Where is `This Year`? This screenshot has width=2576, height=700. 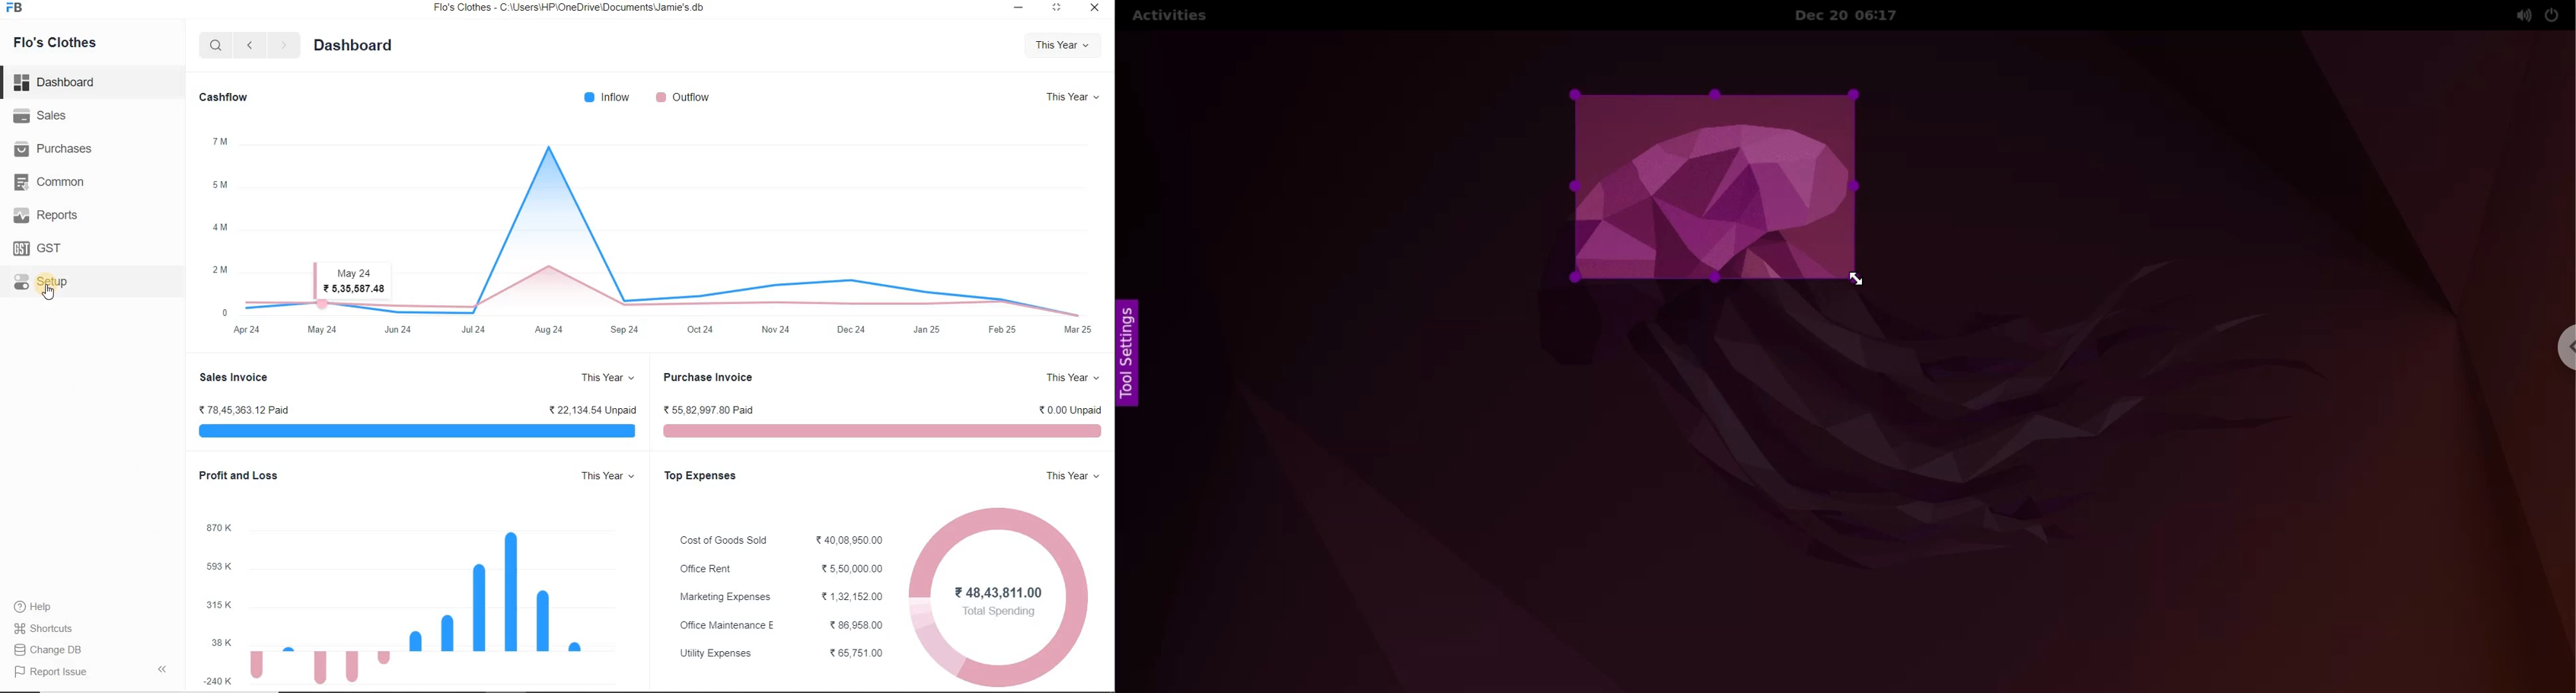 This Year is located at coordinates (1074, 98).